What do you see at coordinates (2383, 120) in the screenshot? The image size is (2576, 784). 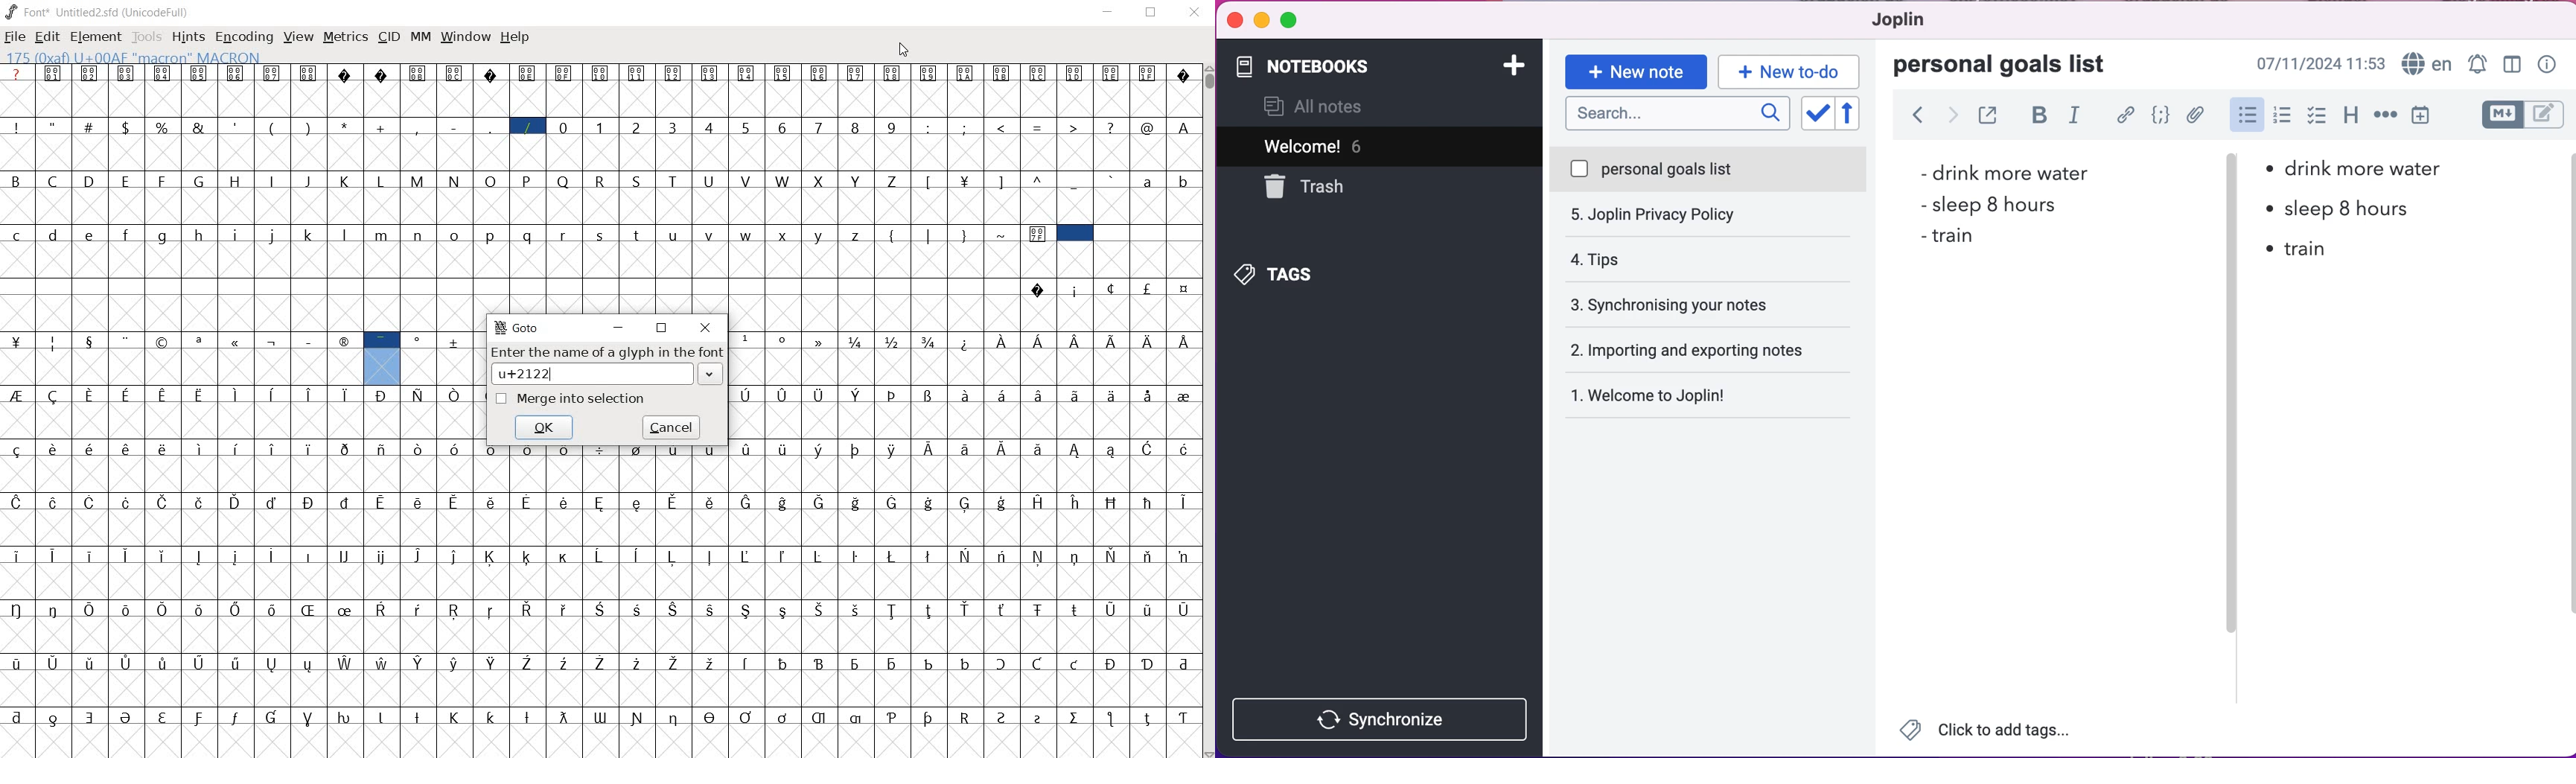 I see `horizontal rule` at bounding box center [2383, 120].